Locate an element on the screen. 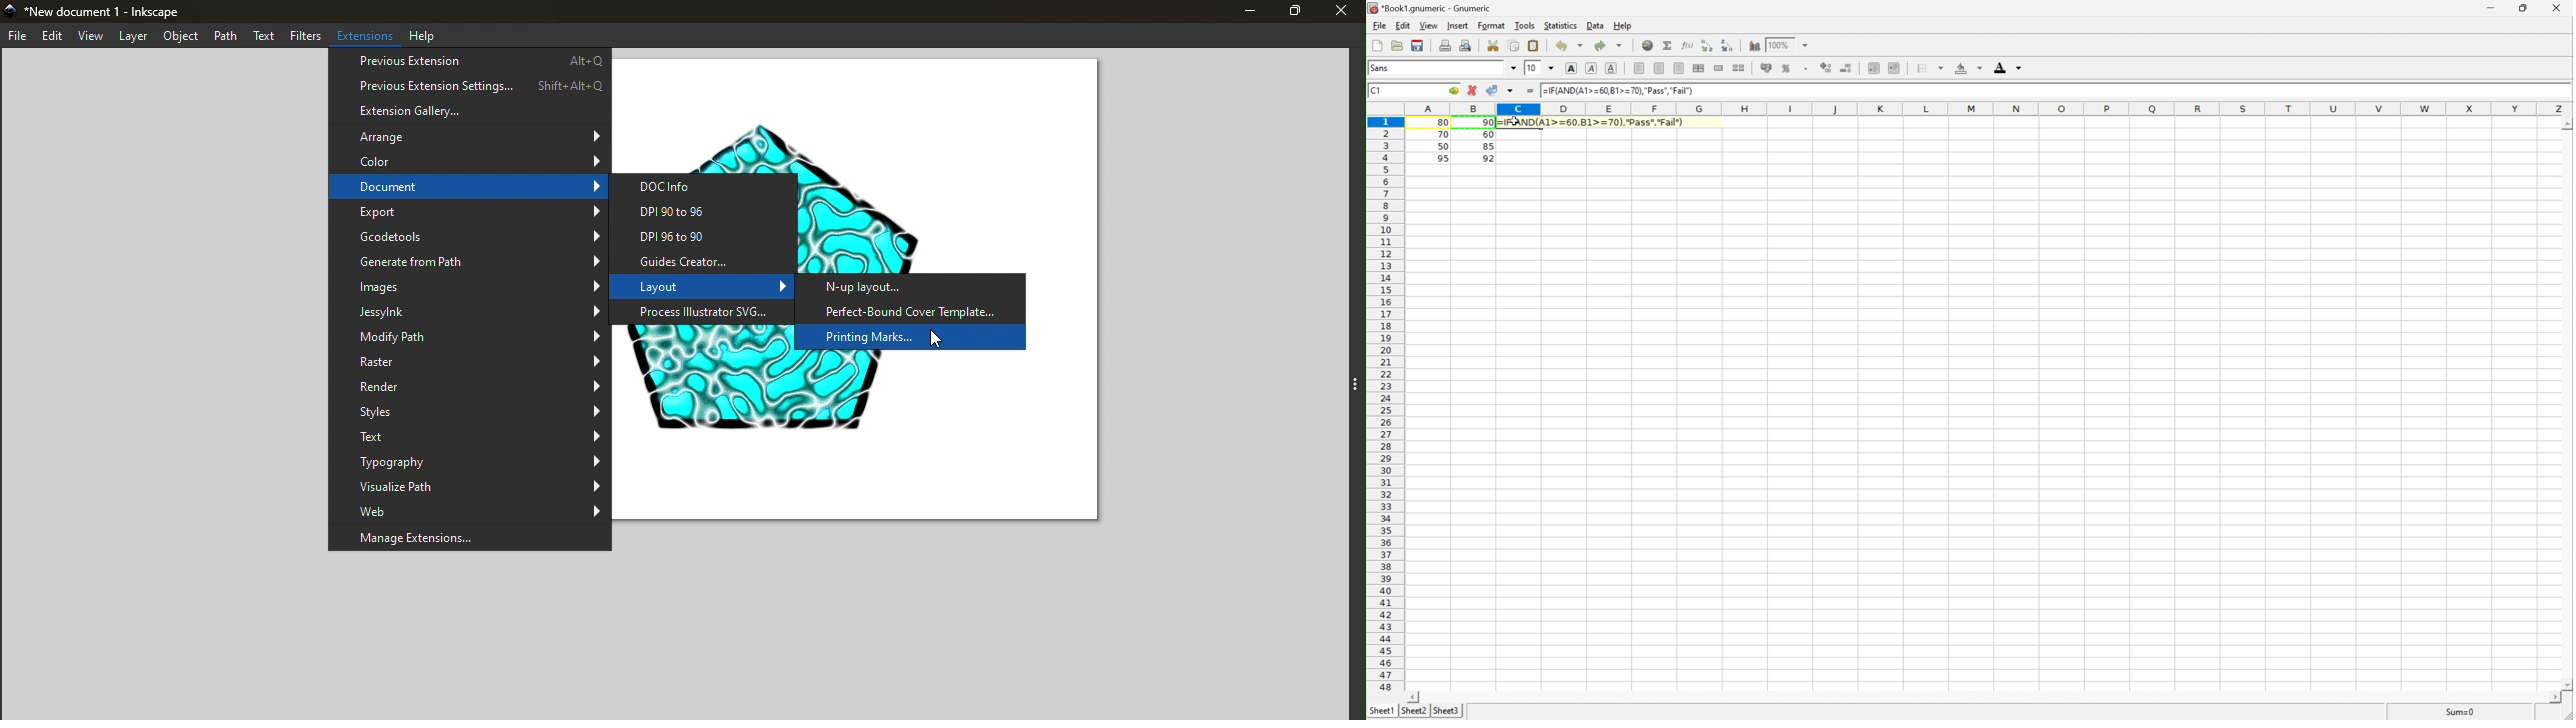 This screenshot has width=2576, height=728. Redo is located at coordinates (1598, 44).